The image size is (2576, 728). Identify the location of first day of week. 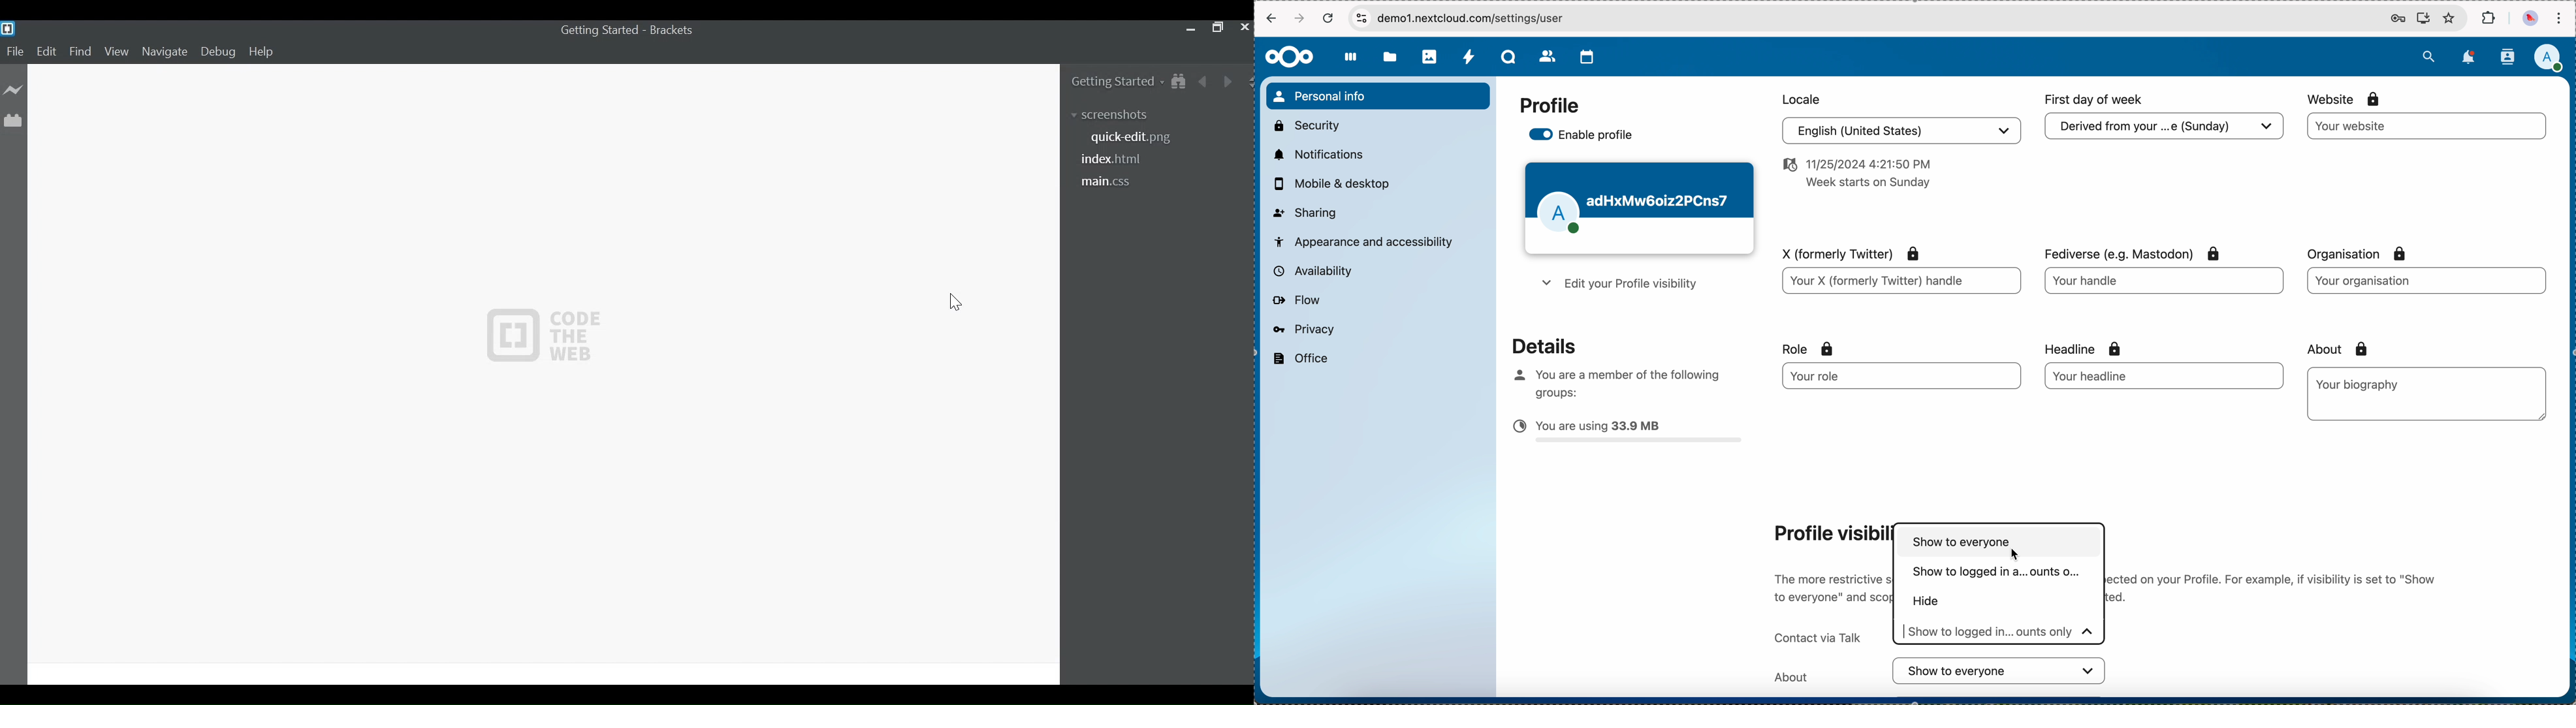
(2096, 100).